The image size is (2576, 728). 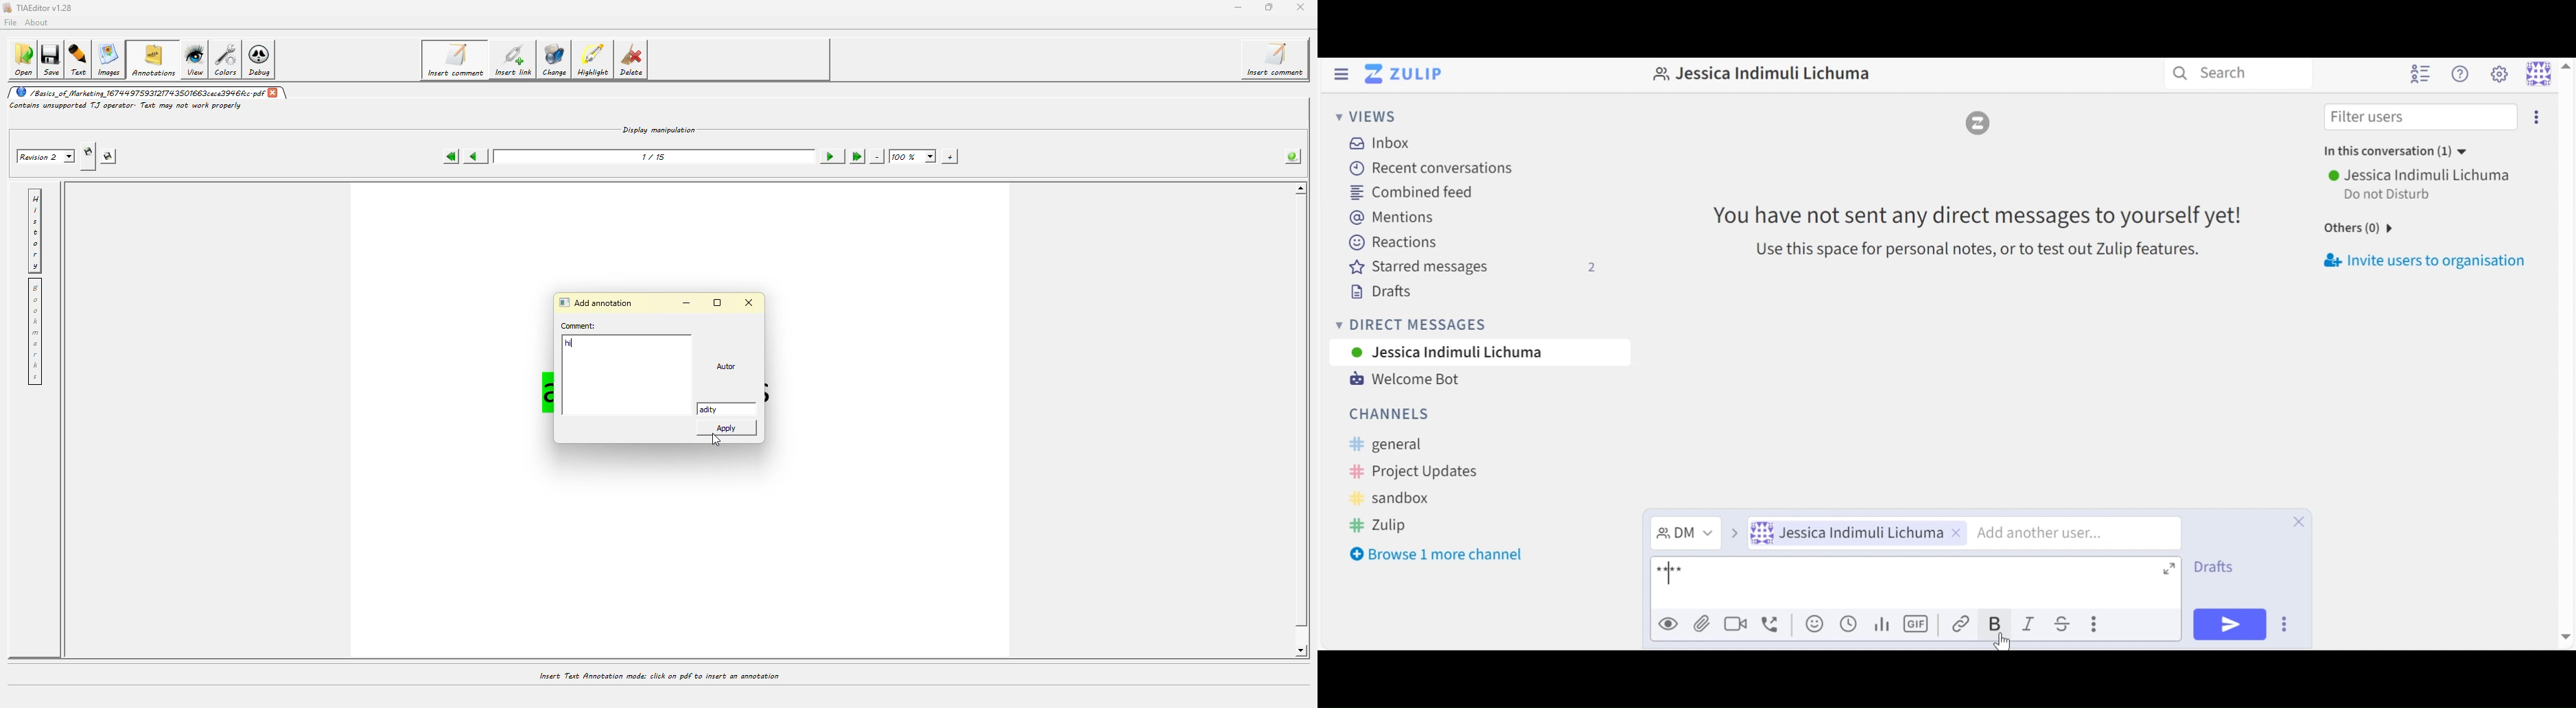 I want to click on Close, so click(x=2296, y=520).